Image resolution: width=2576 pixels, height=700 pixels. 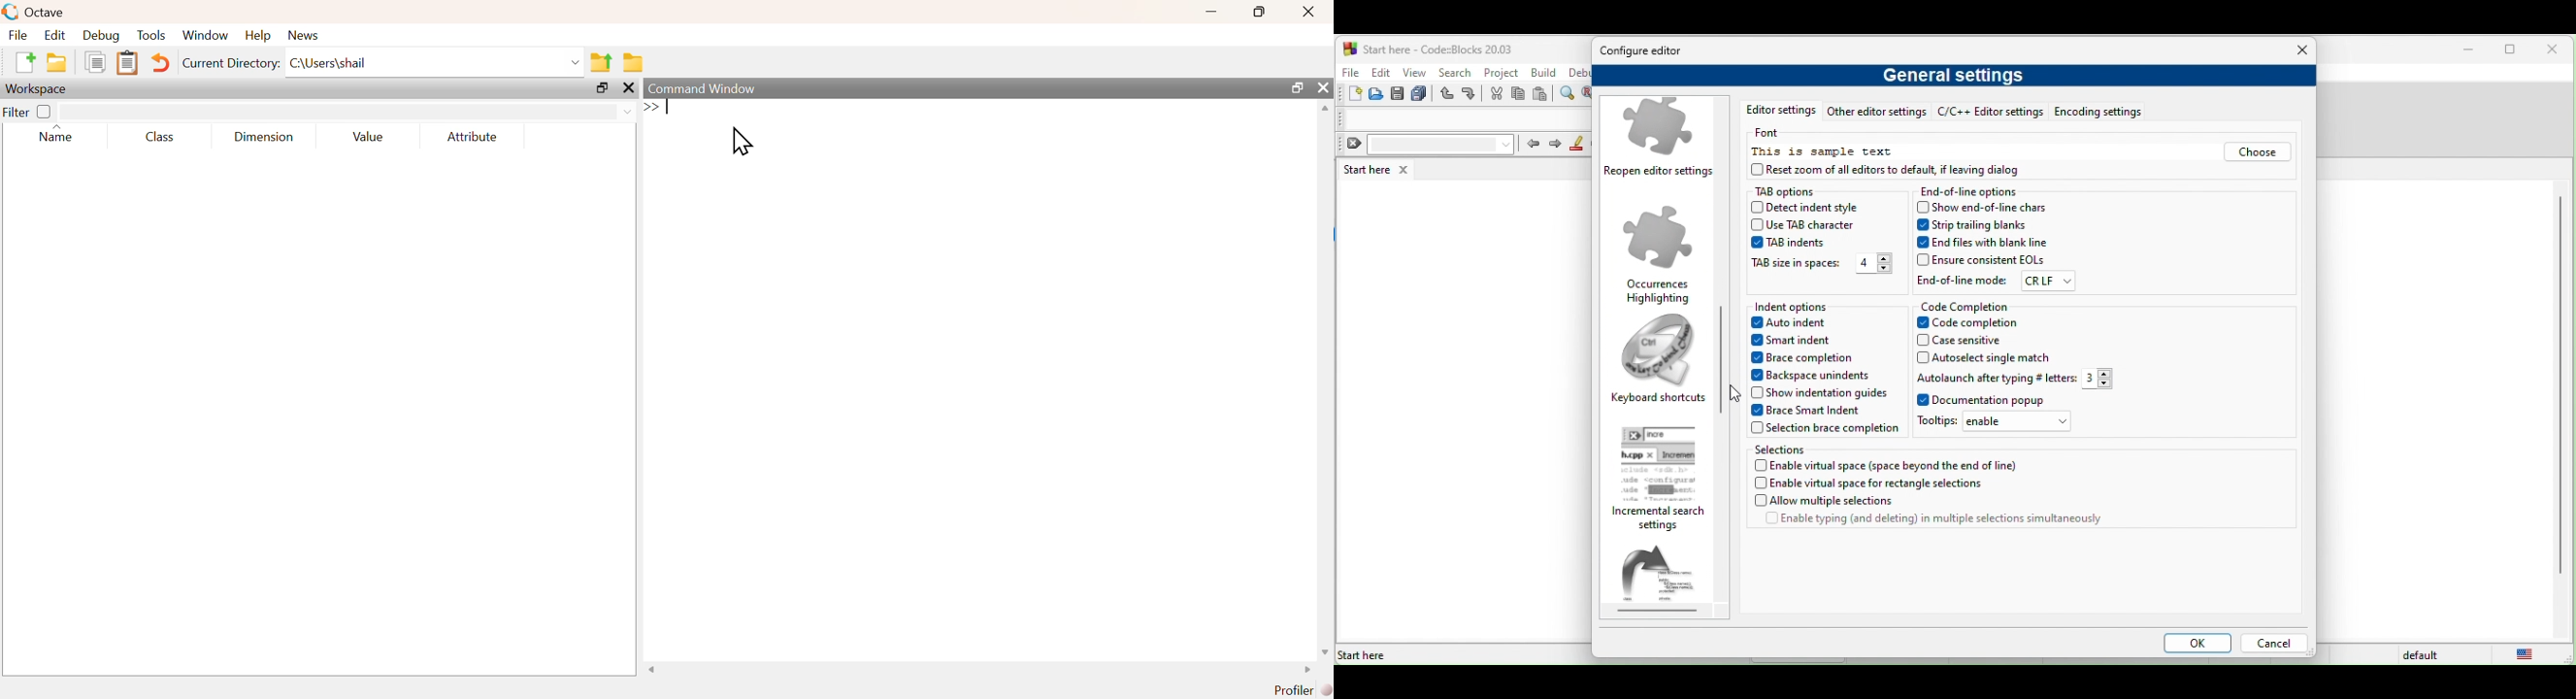 I want to click on code completion, so click(x=1984, y=323).